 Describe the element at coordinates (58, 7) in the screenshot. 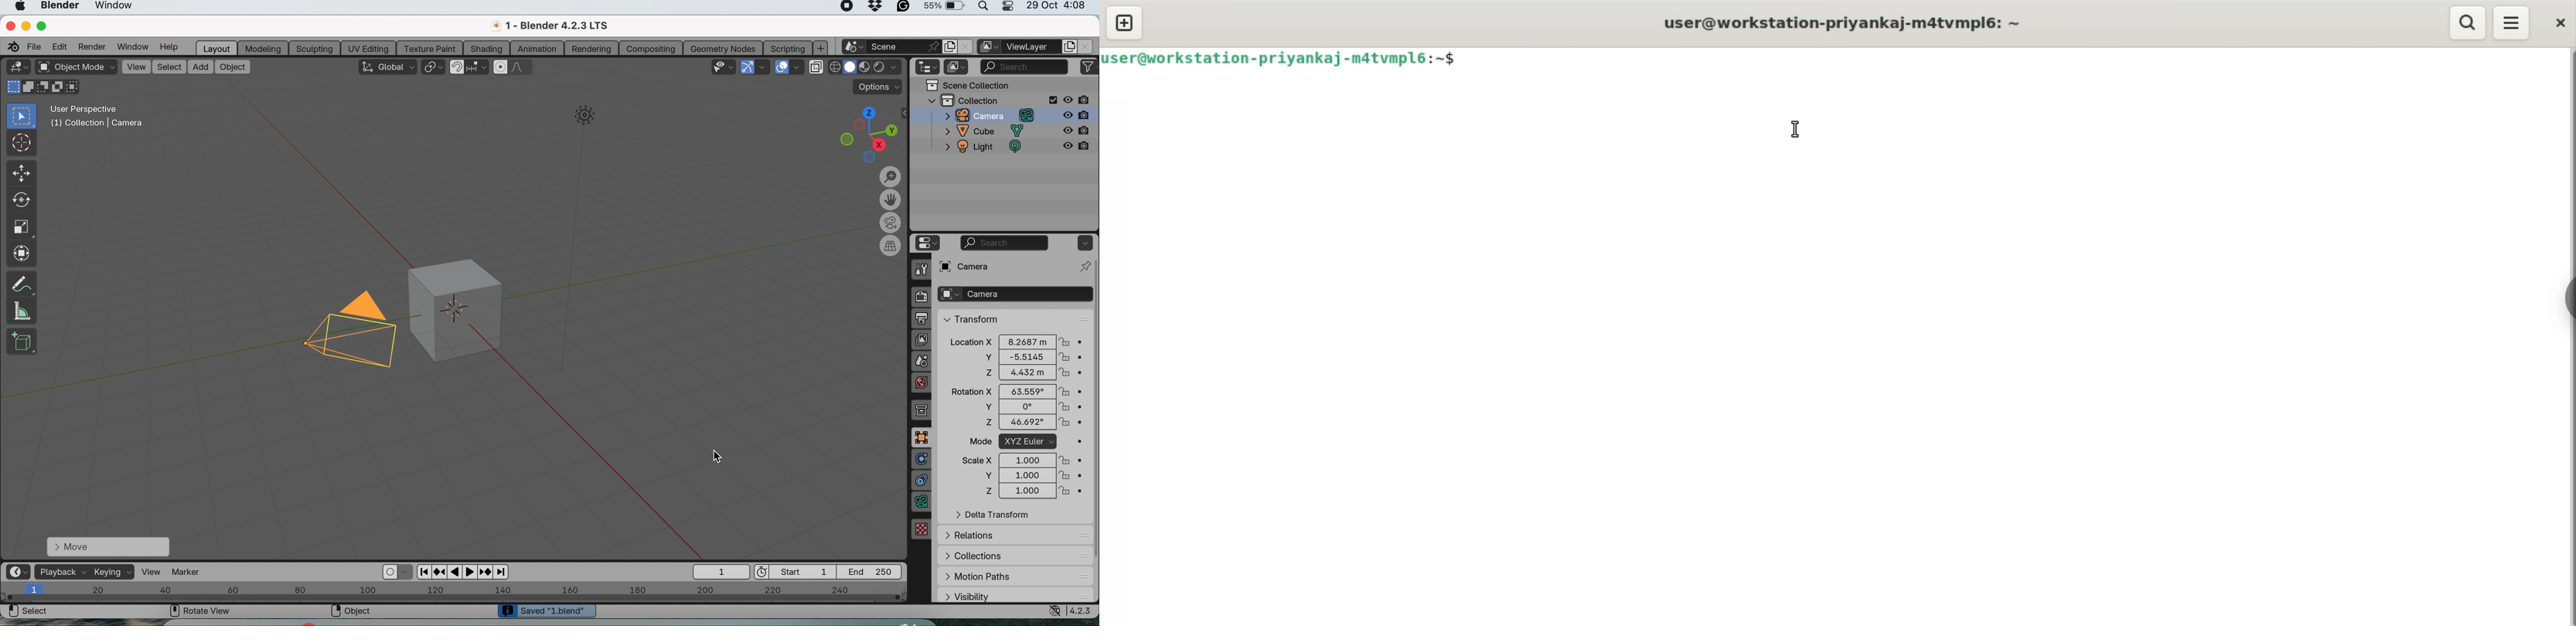

I see `blender` at that location.